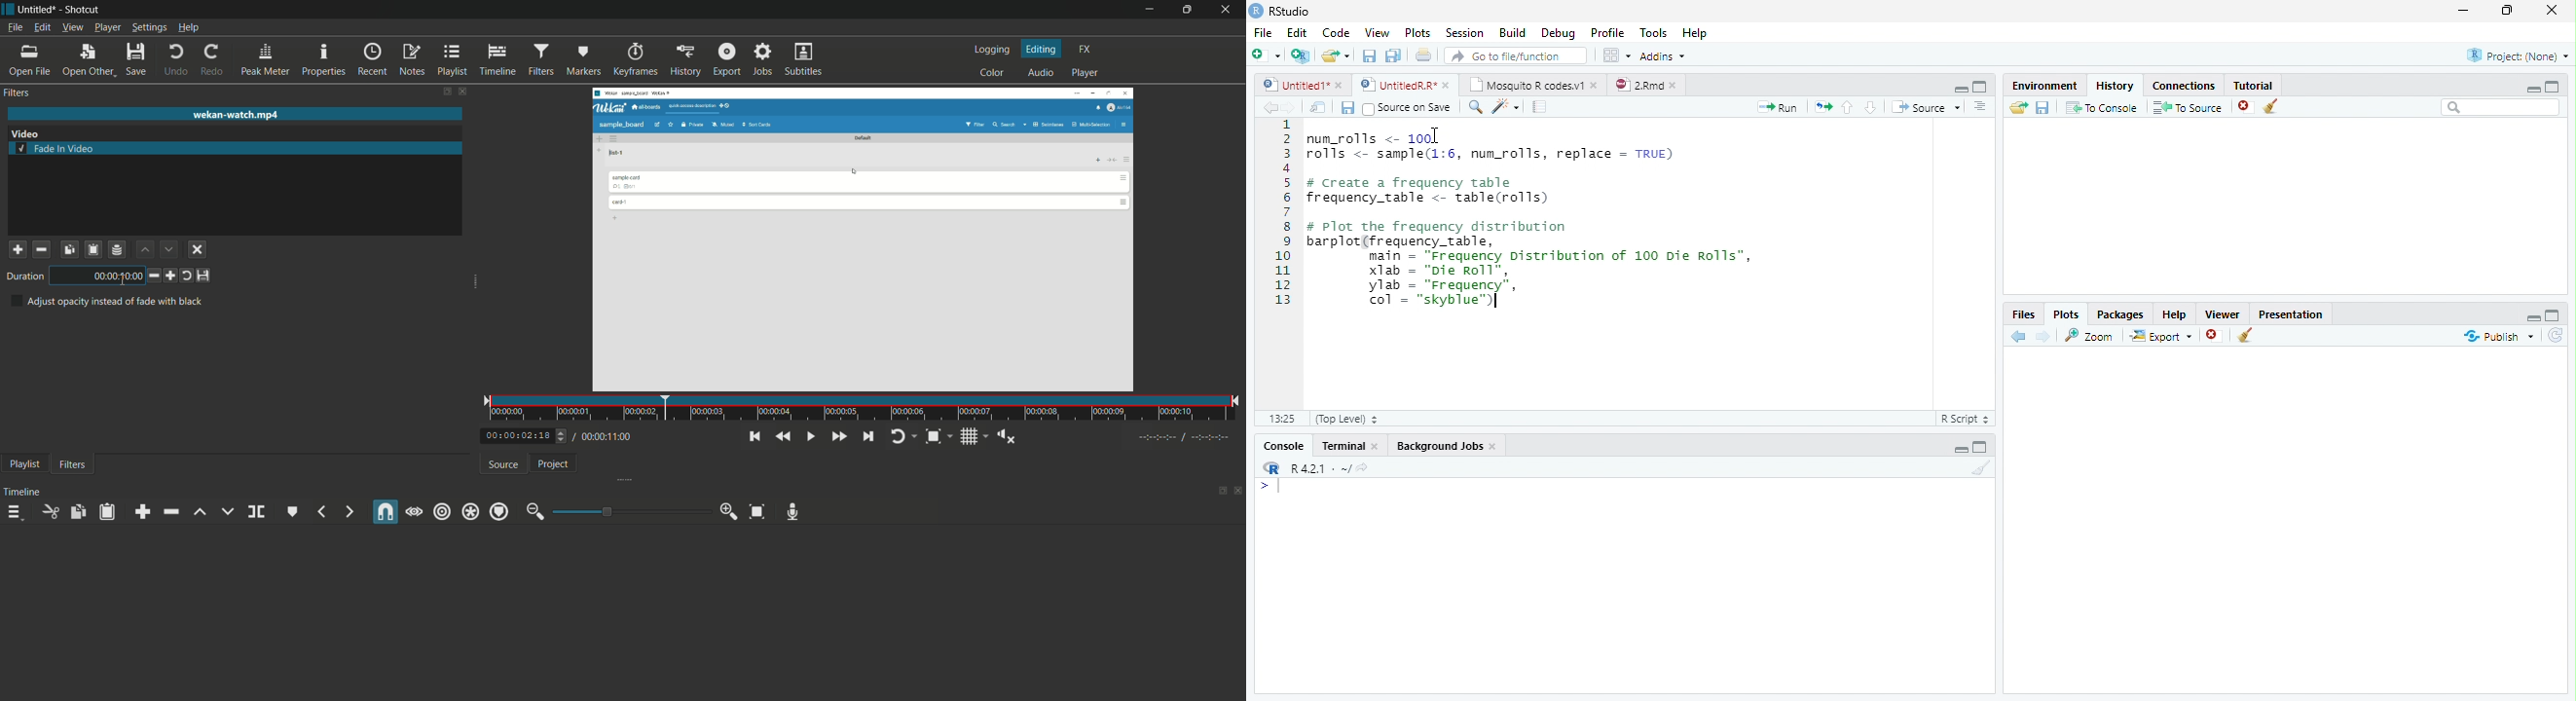  What do you see at coordinates (1473, 107) in the screenshot?
I see `Find/Replace` at bounding box center [1473, 107].